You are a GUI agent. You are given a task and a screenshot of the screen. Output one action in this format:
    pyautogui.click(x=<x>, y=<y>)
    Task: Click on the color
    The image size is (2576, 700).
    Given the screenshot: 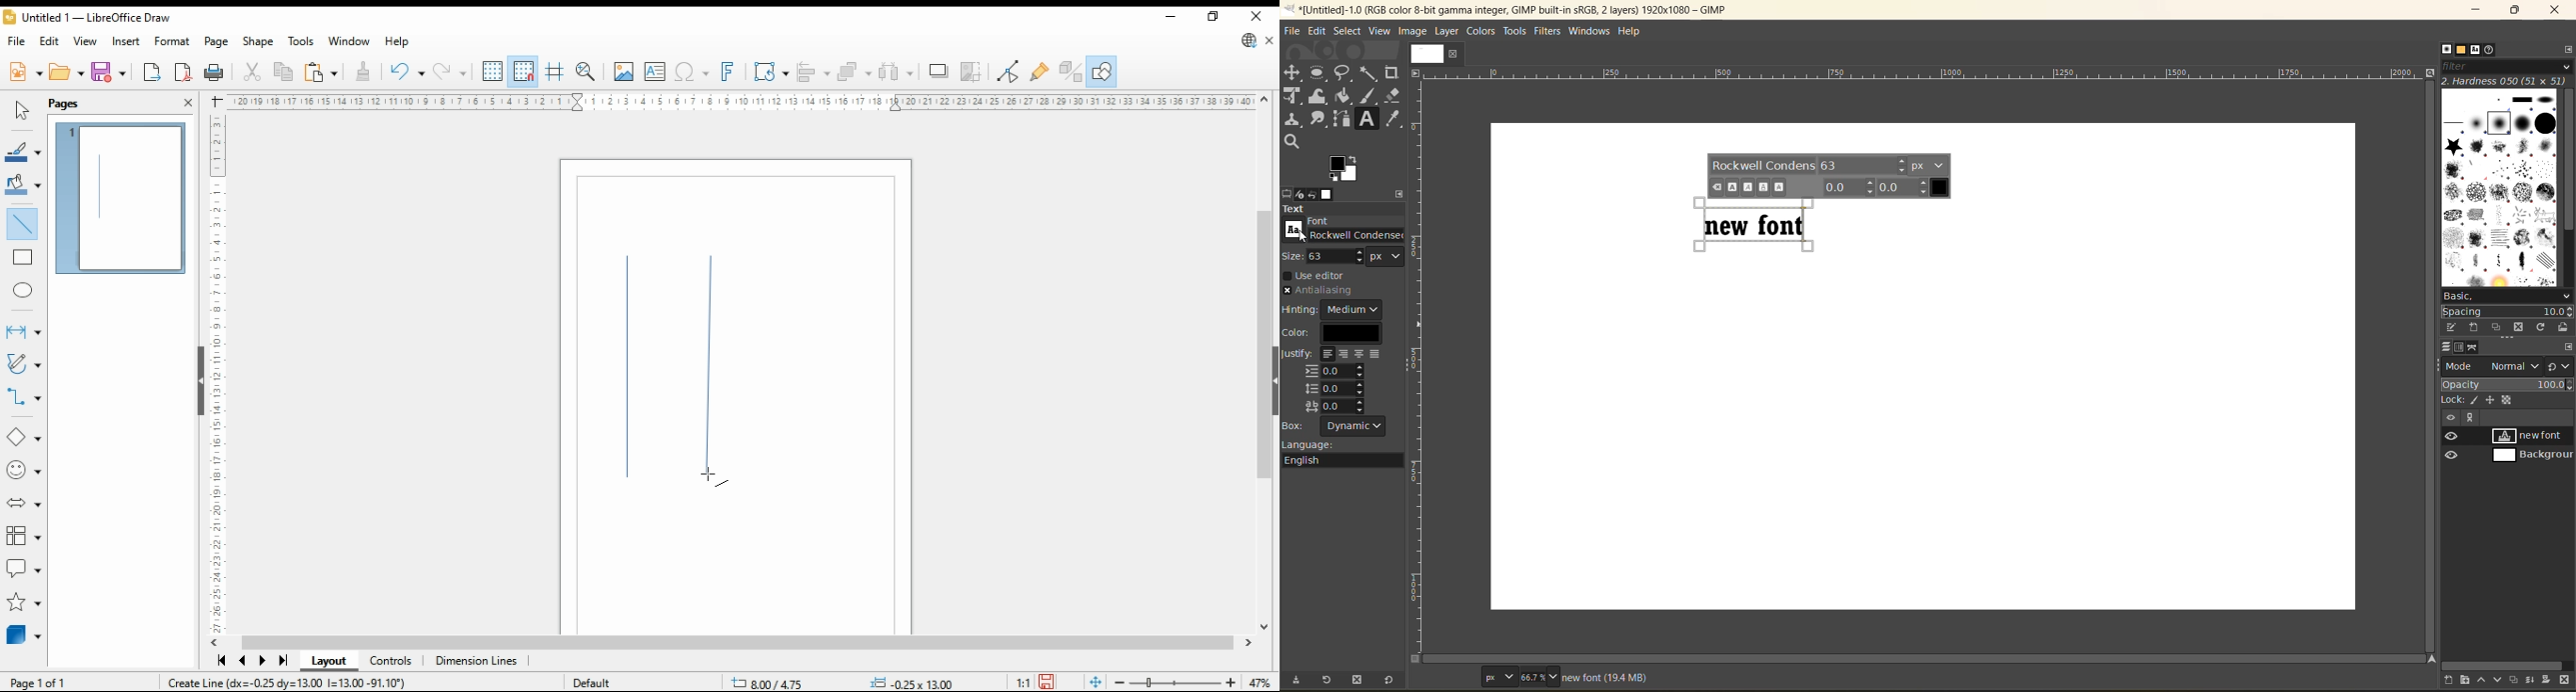 What is the action you would take?
    pyautogui.click(x=1331, y=333)
    